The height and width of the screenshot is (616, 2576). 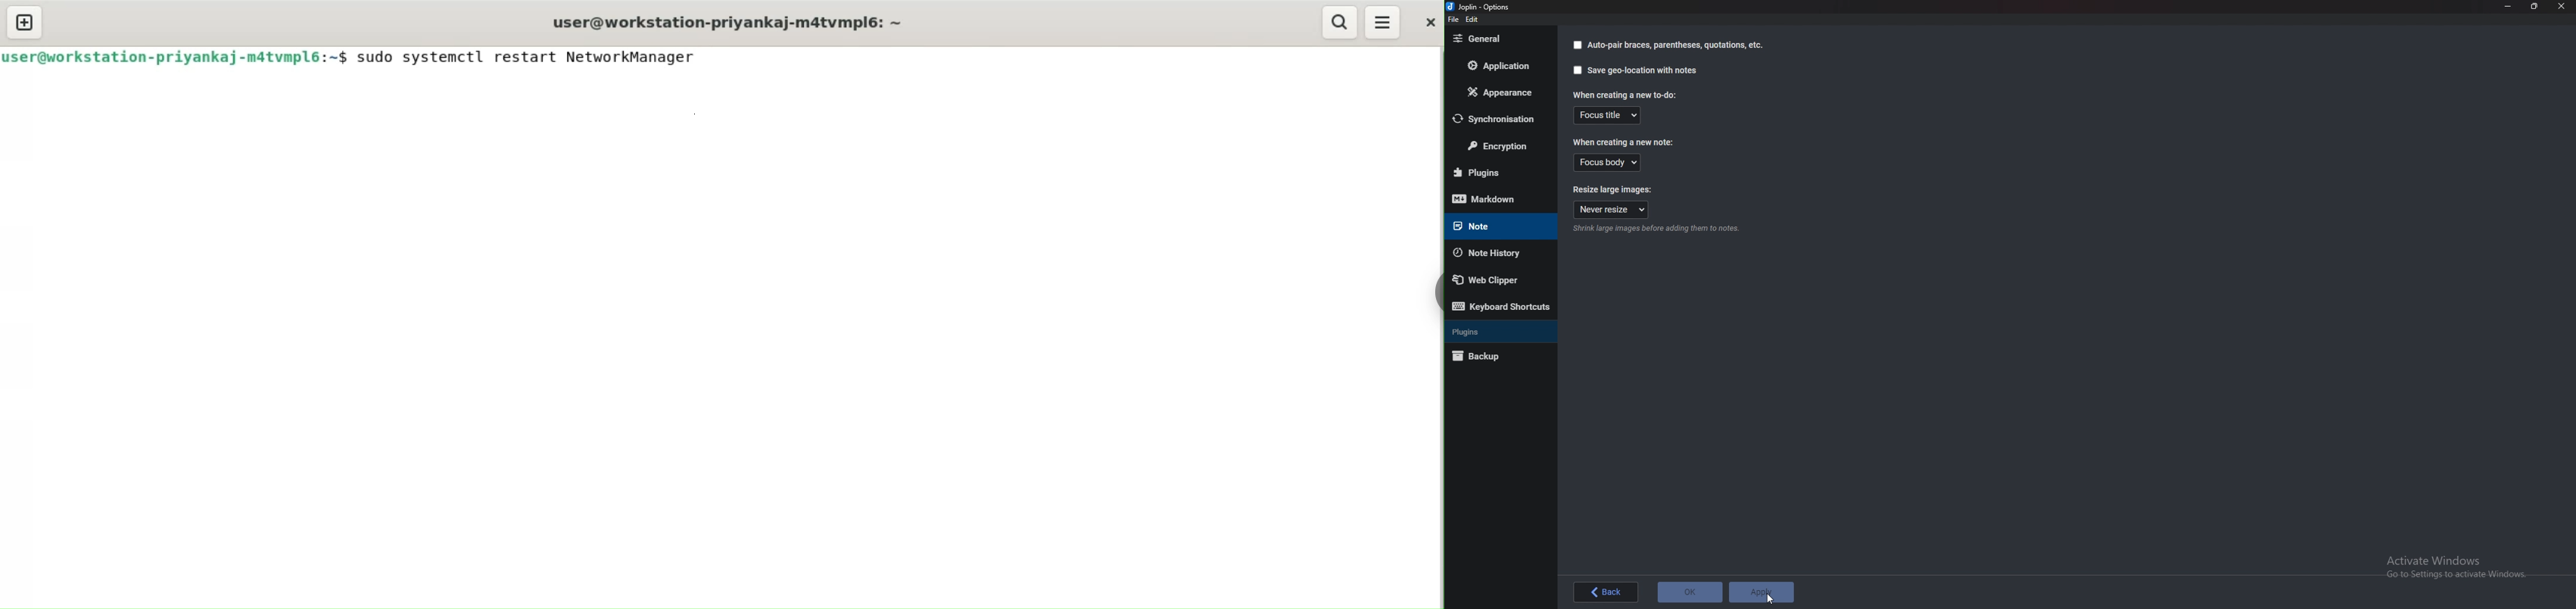 I want to click on Plugins, so click(x=1494, y=172).